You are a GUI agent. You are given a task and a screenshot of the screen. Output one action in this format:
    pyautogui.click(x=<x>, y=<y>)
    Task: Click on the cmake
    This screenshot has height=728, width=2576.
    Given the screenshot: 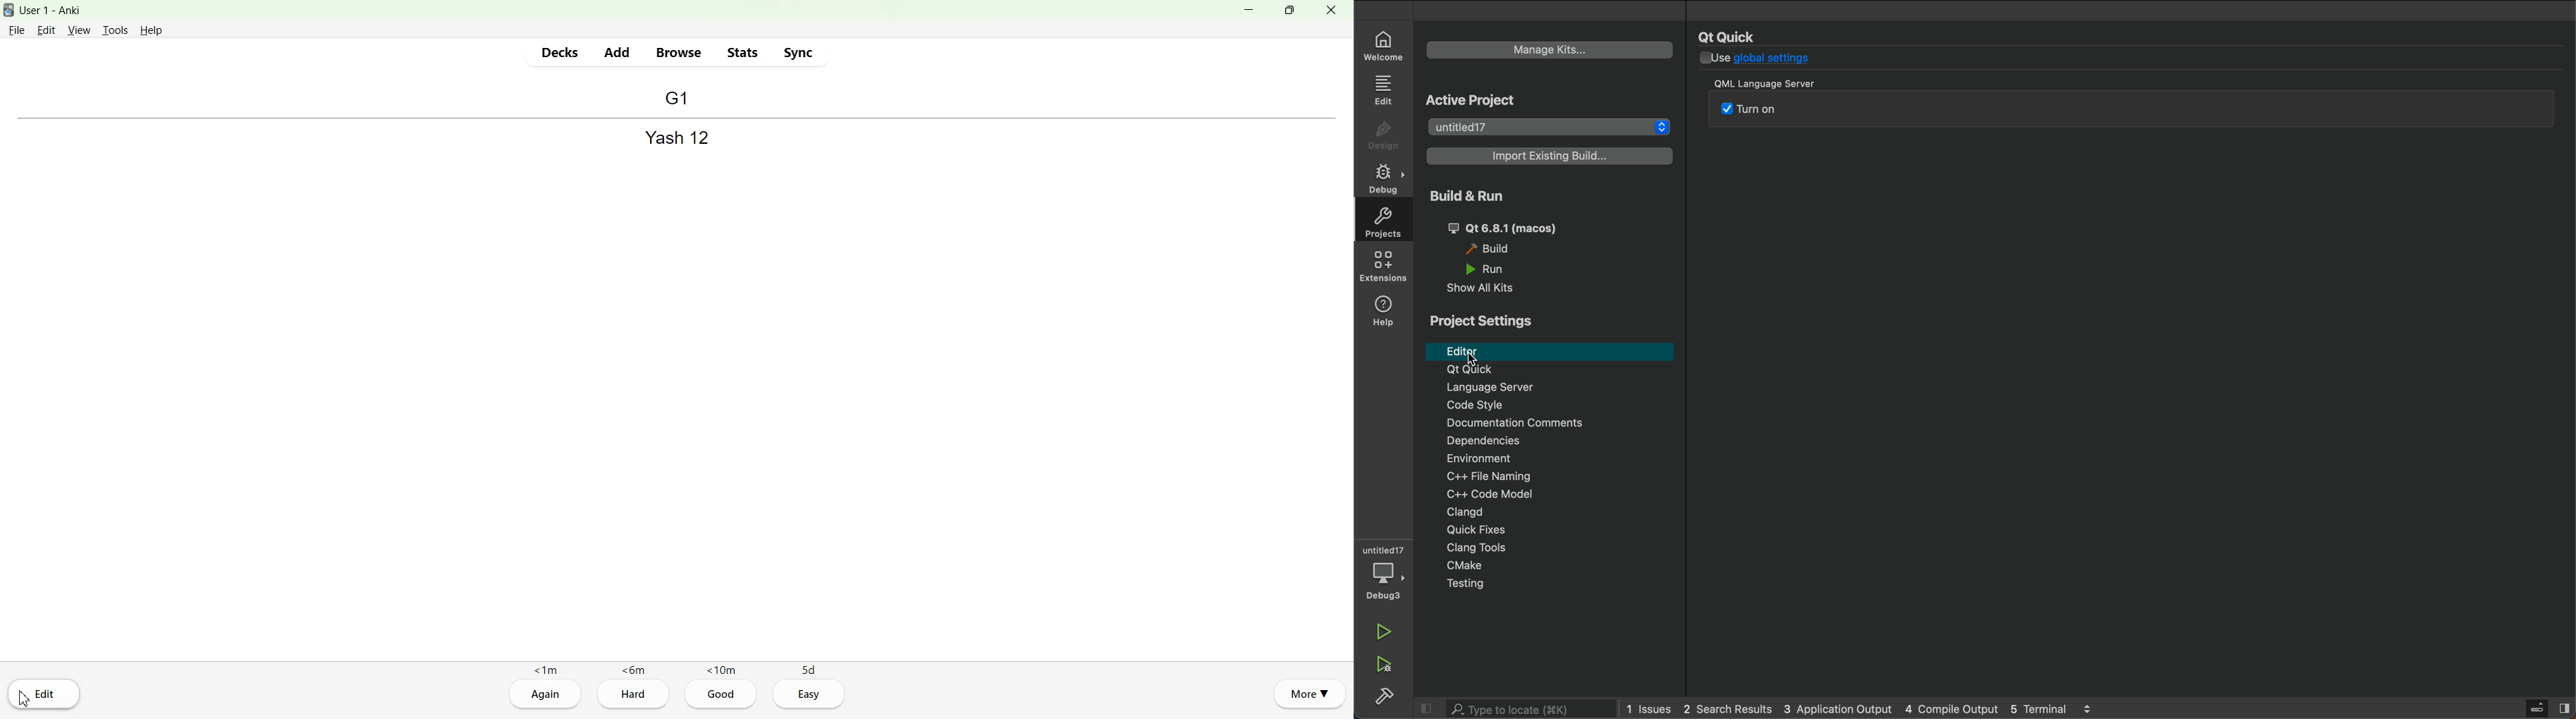 What is the action you would take?
    pyautogui.click(x=1539, y=567)
    